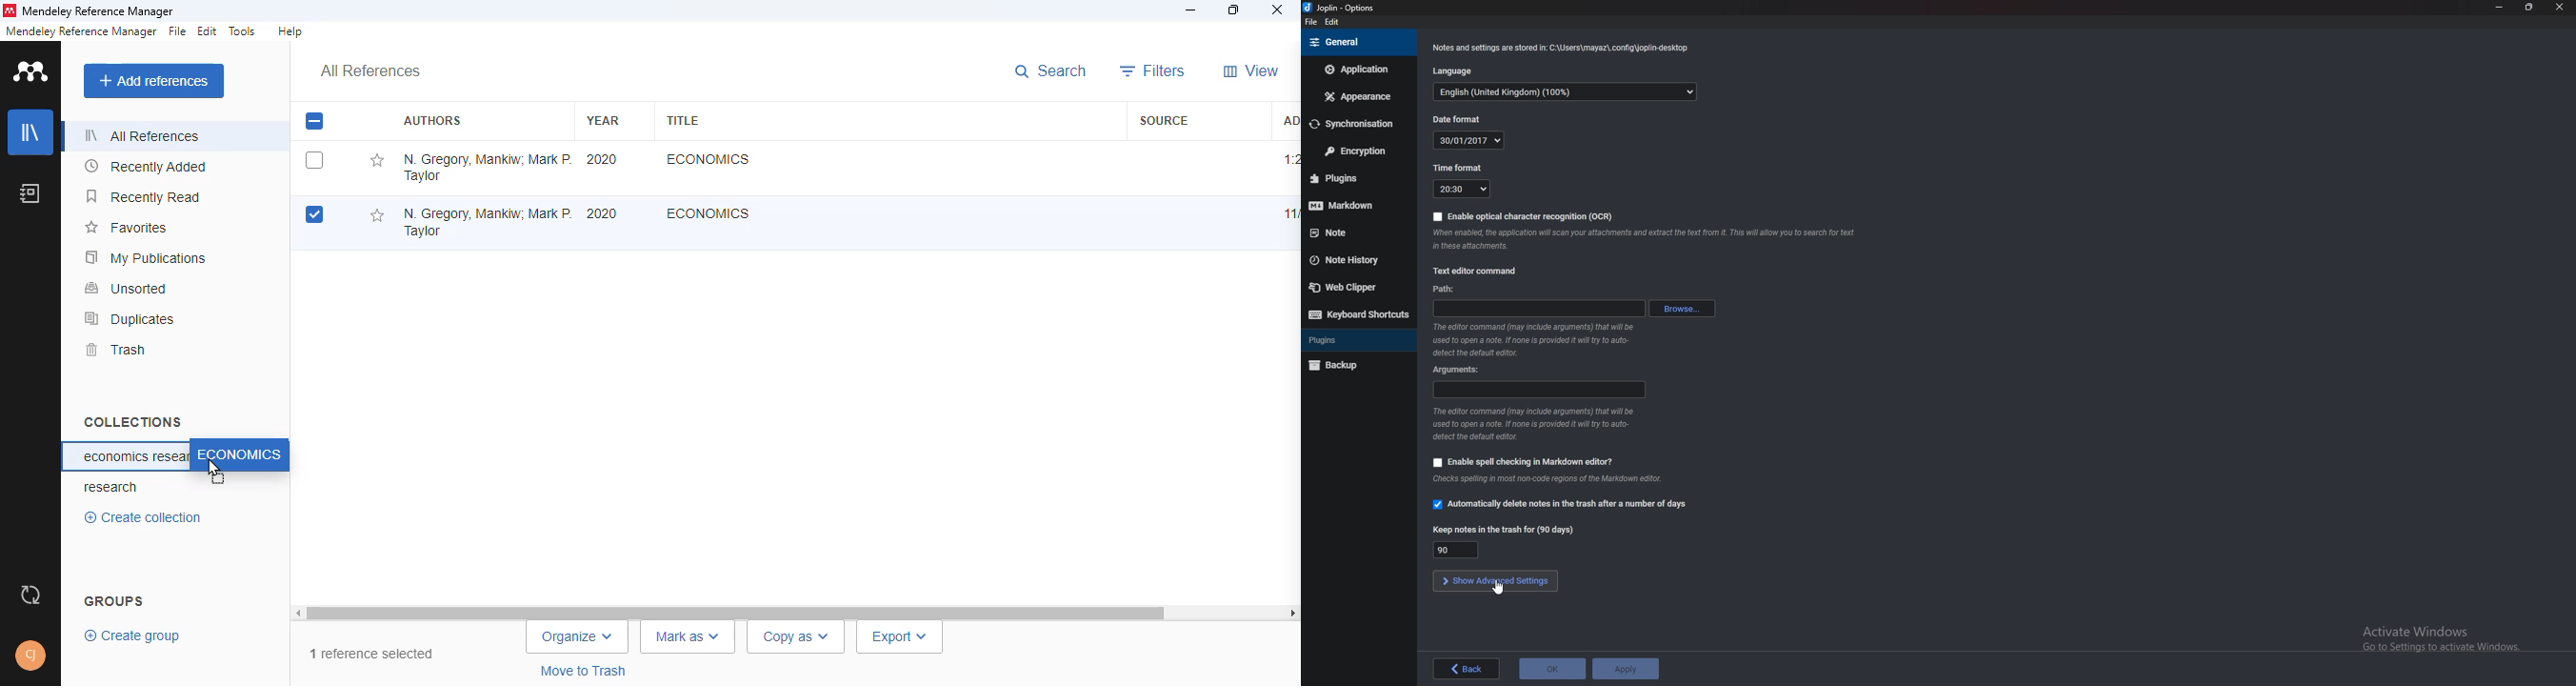  Describe the element at coordinates (1192, 10) in the screenshot. I see `minimize` at that location.